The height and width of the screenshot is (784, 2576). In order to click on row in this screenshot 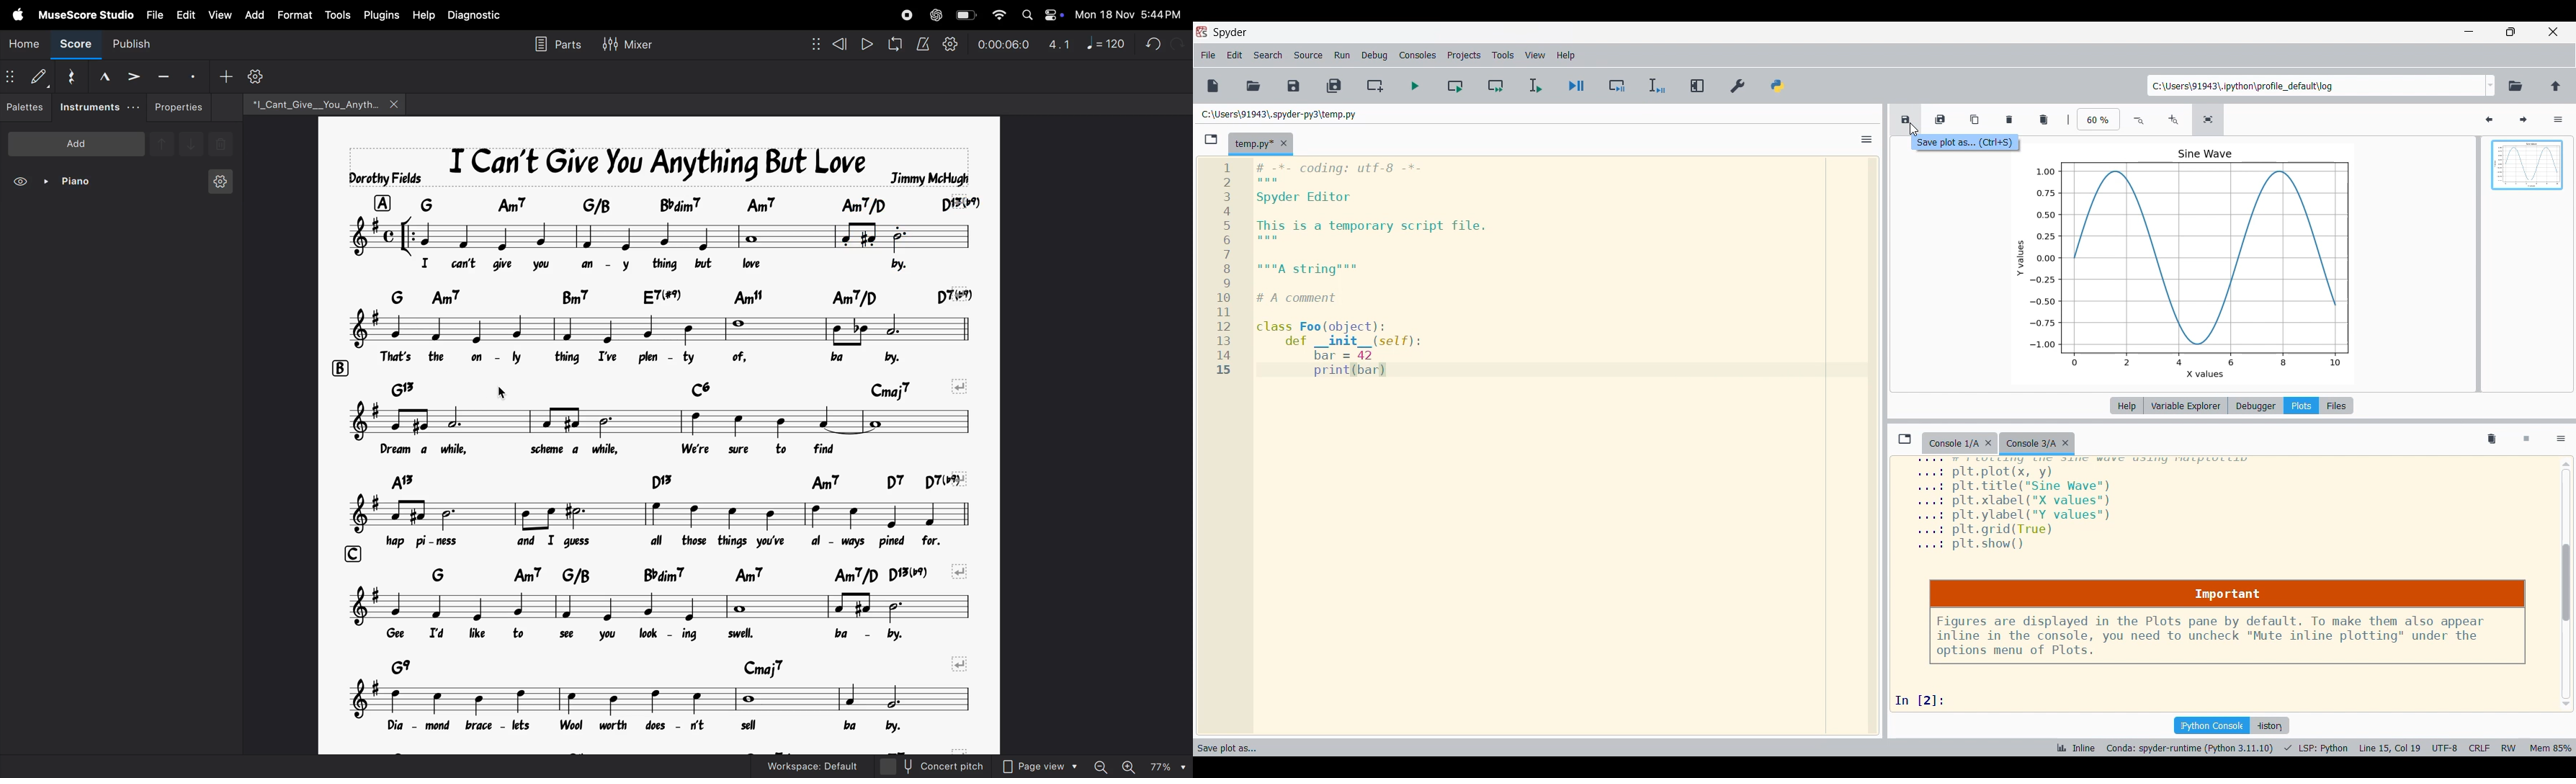, I will do `click(396, 297)`.